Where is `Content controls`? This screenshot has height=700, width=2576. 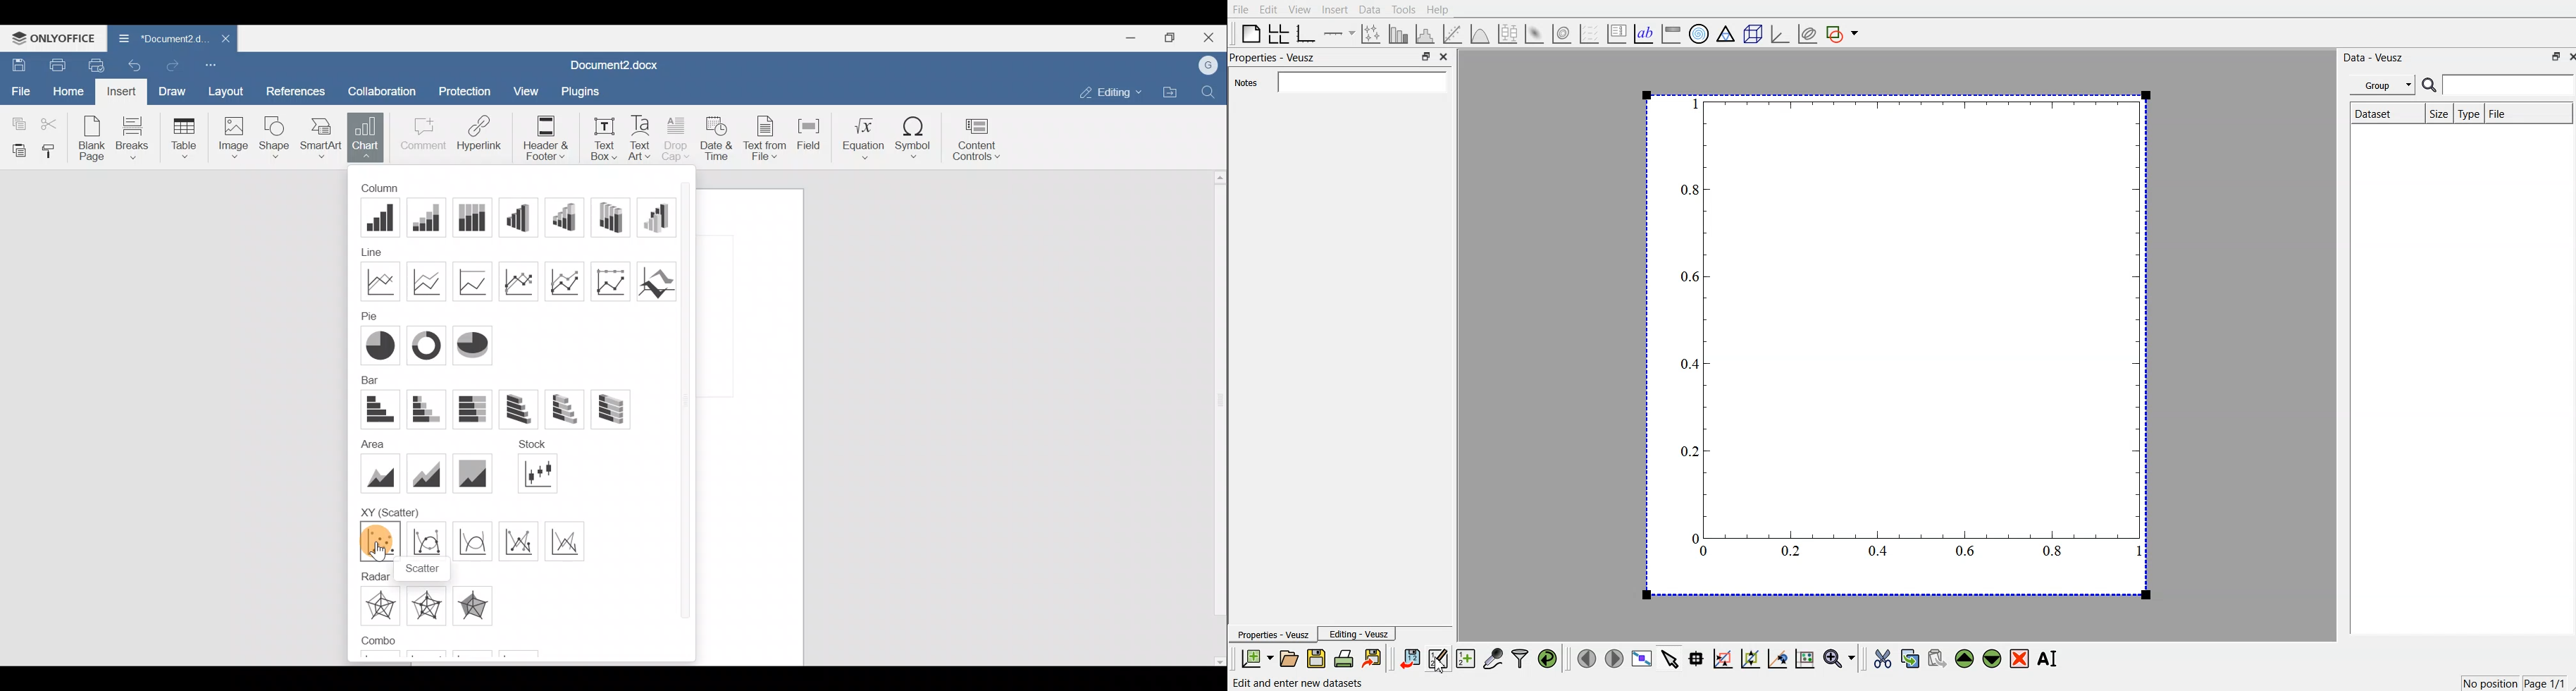 Content controls is located at coordinates (981, 139).